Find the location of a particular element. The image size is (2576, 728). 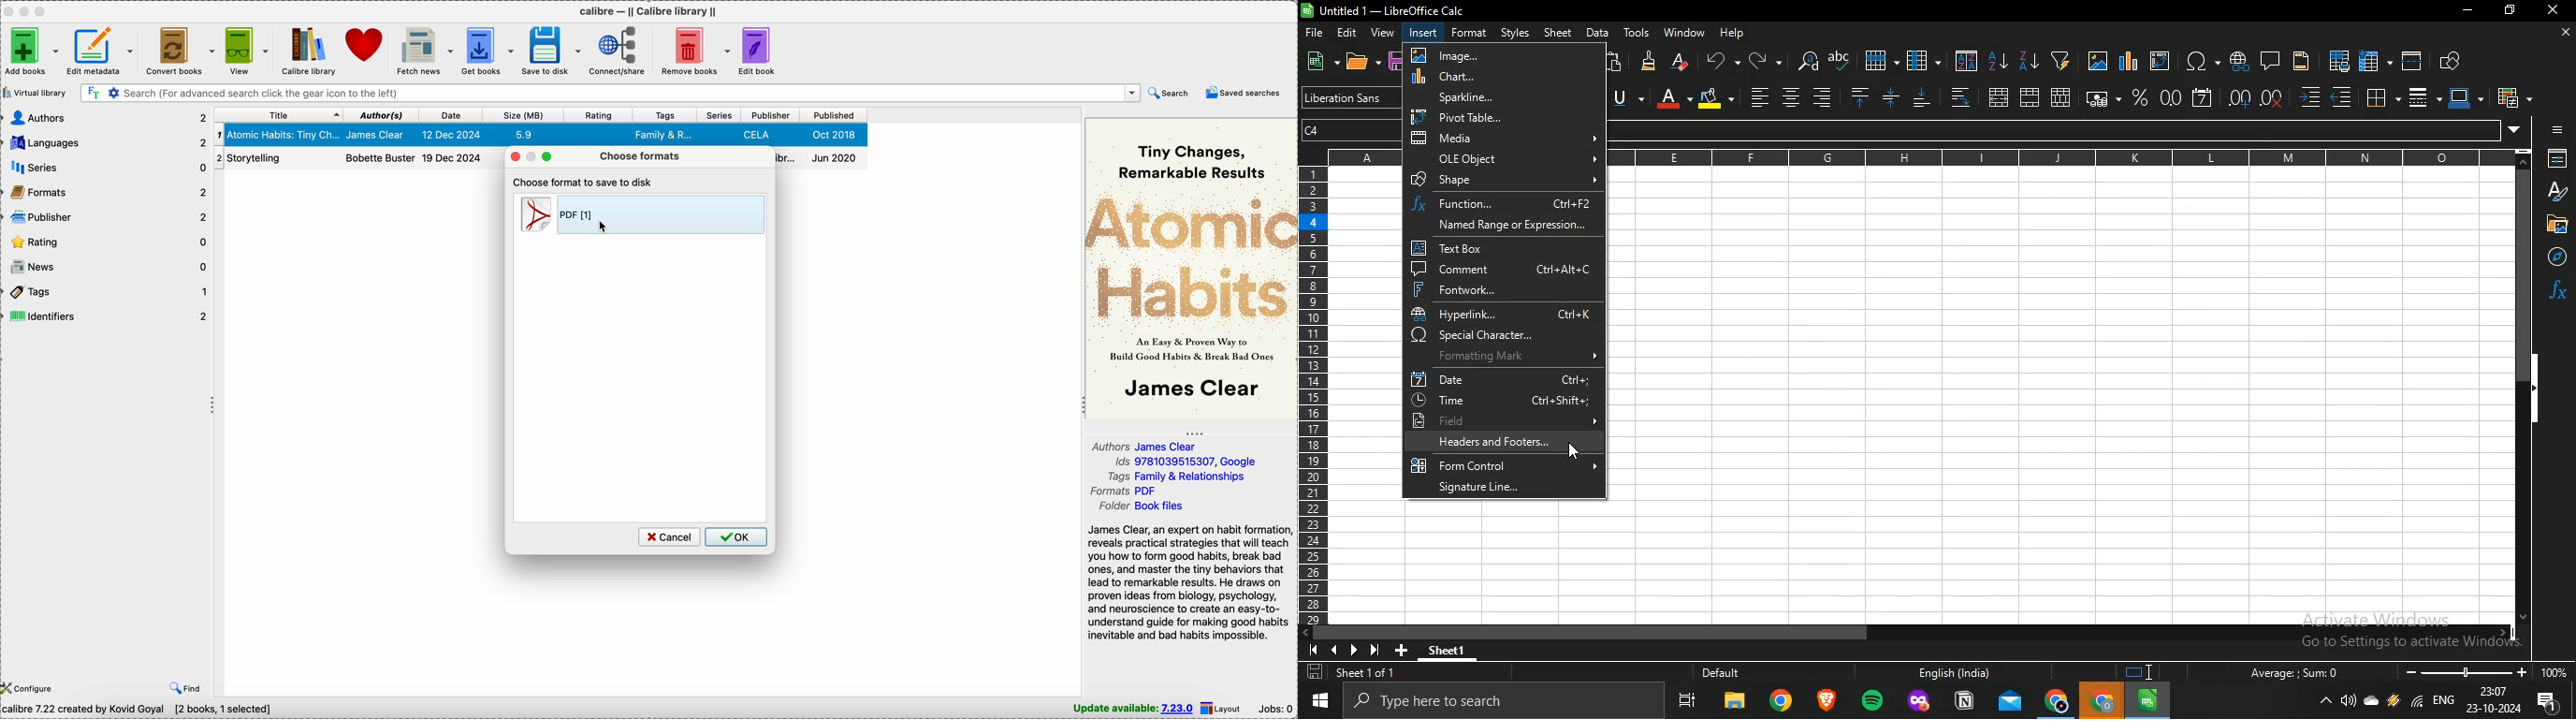

publisher is located at coordinates (770, 115).